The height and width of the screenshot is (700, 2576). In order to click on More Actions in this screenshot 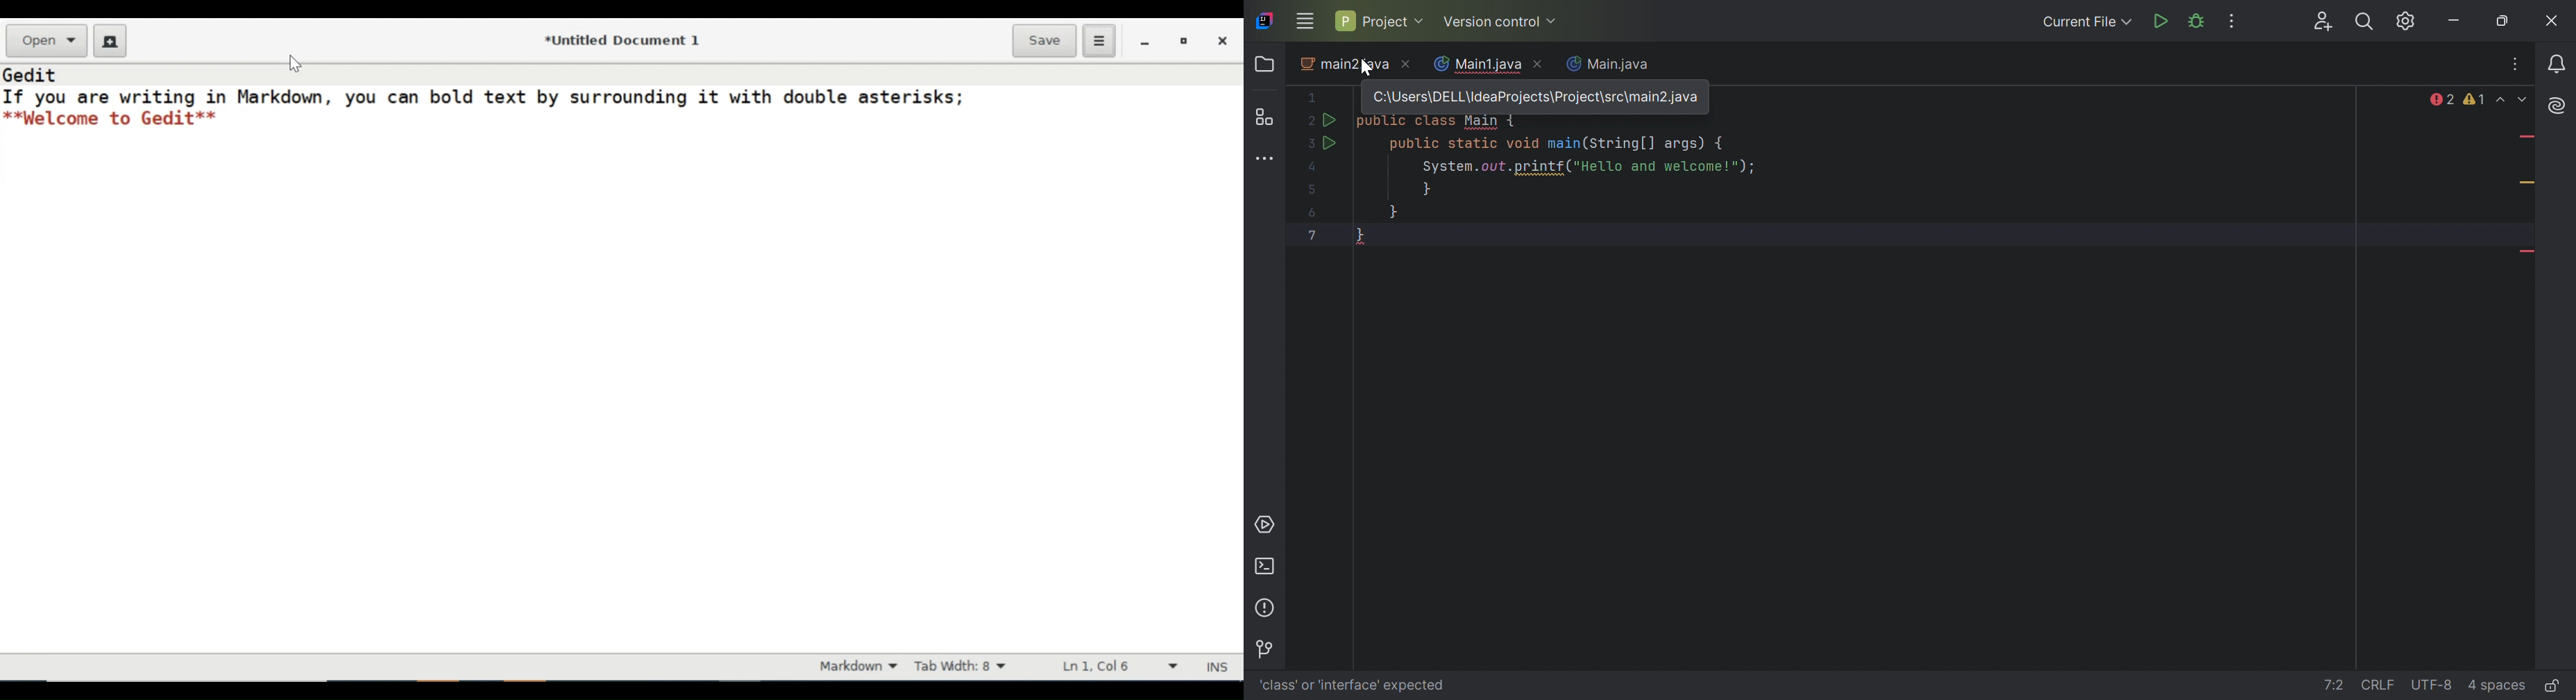, I will do `click(2235, 21)`.